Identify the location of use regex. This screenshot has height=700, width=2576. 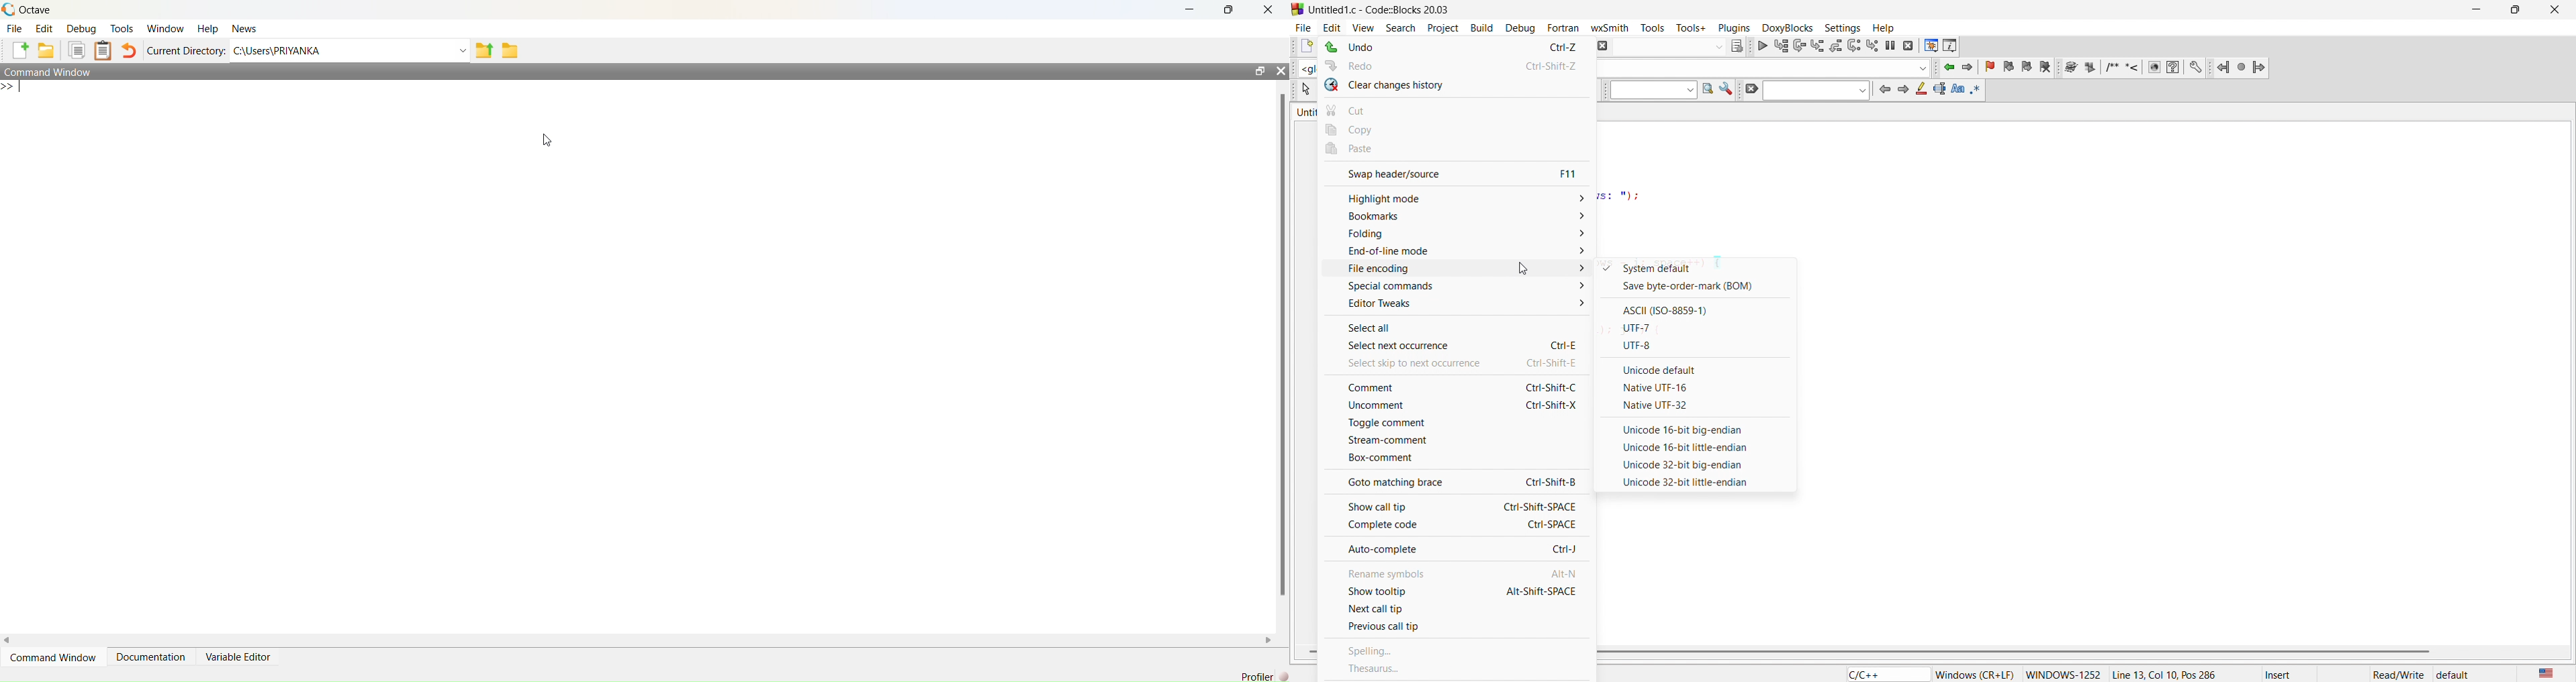
(1978, 90).